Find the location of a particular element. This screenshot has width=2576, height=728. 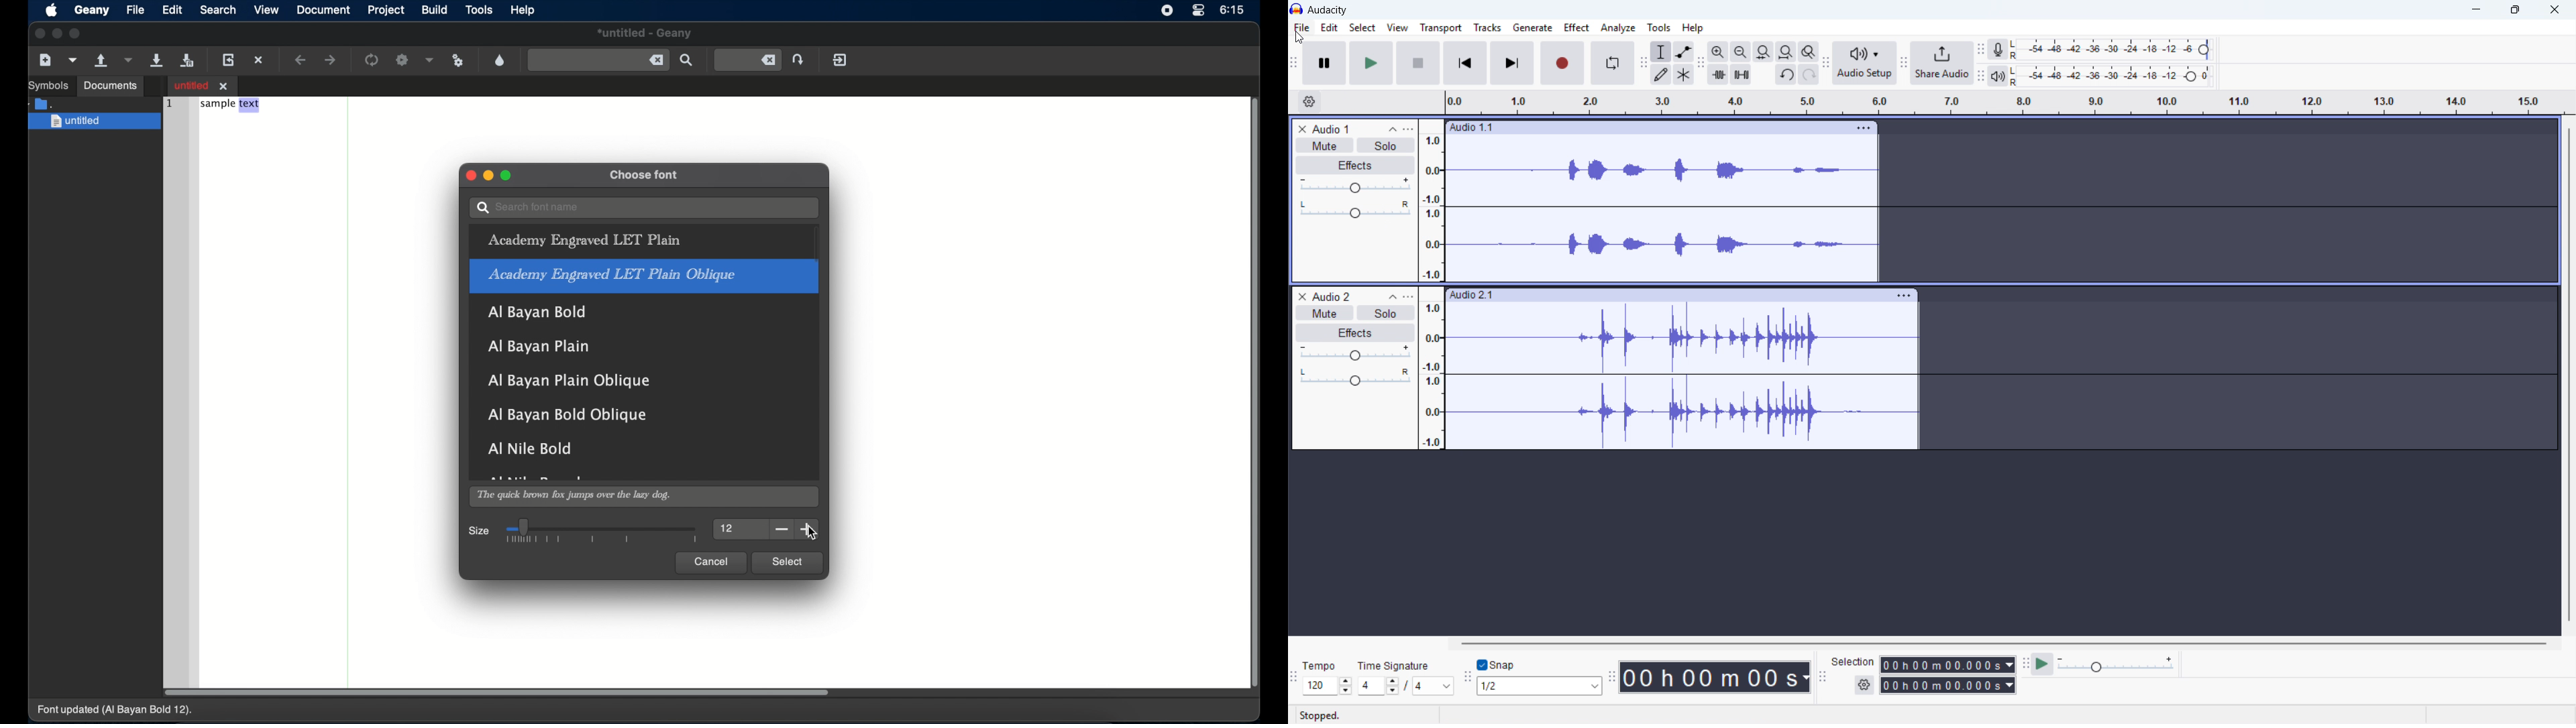

Time toolbar is located at coordinates (1613, 678).